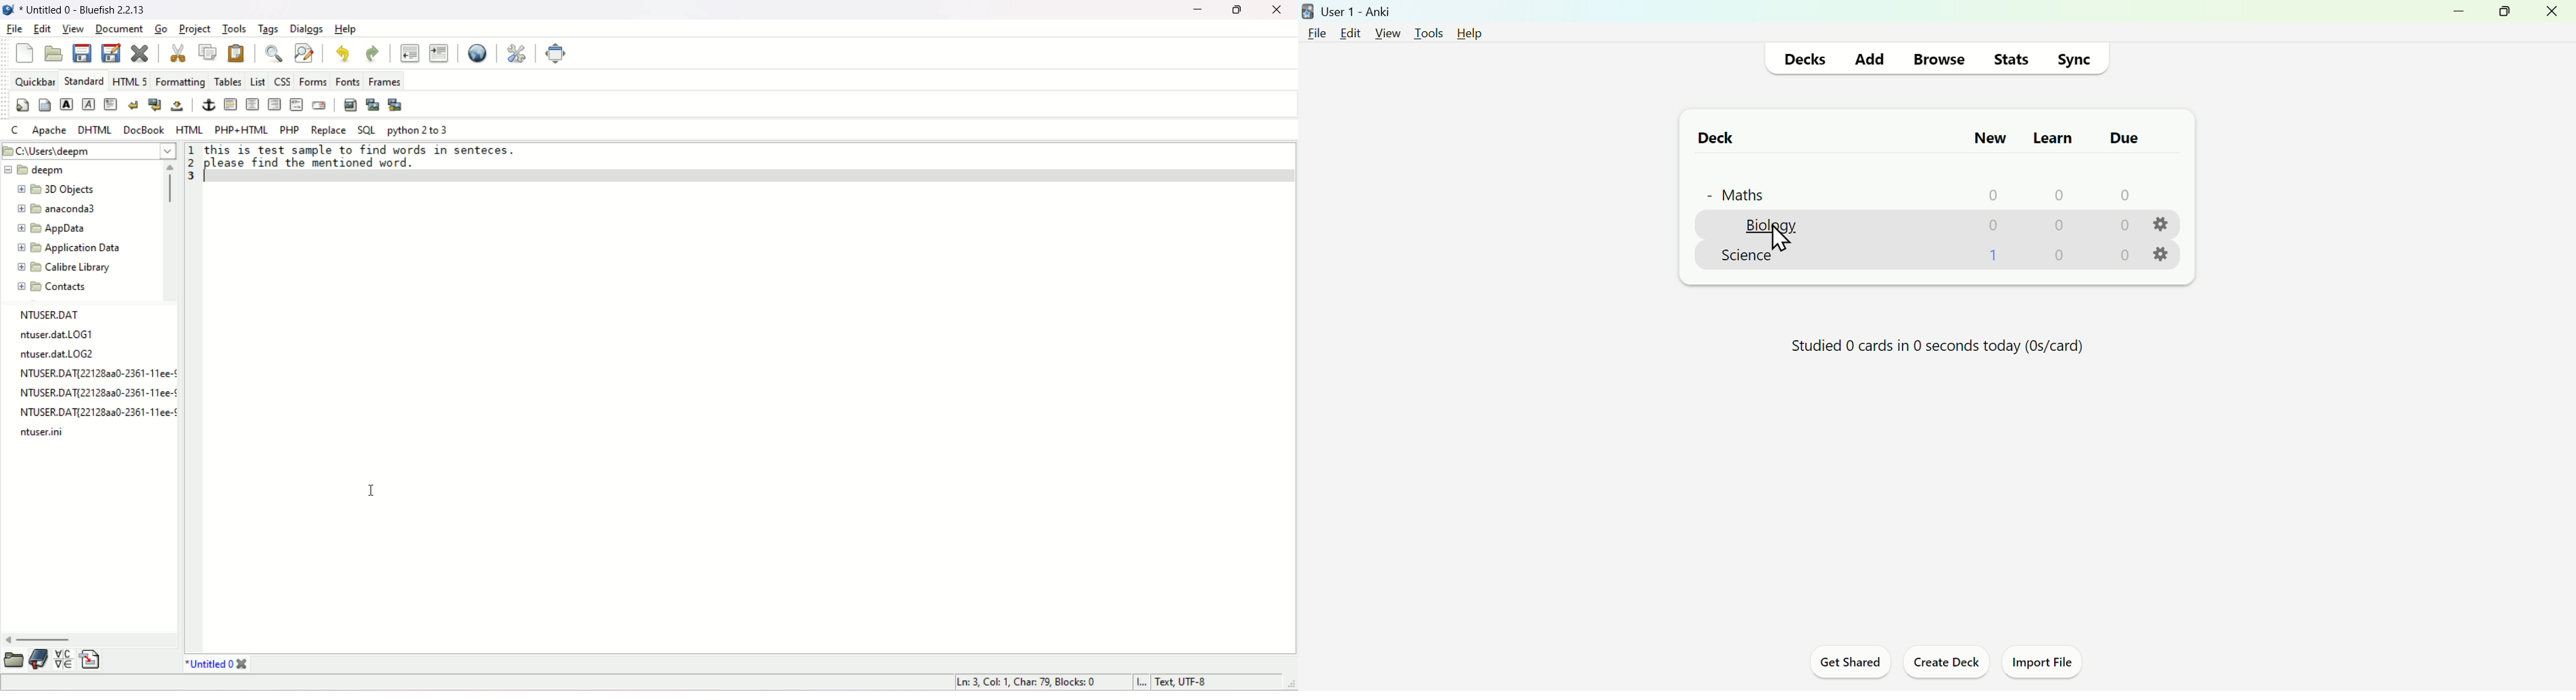  What do you see at coordinates (95, 410) in the screenshot?
I see `NTUSER.DAT{221282a0-2361-11ee-¢` at bounding box center [95, 410].